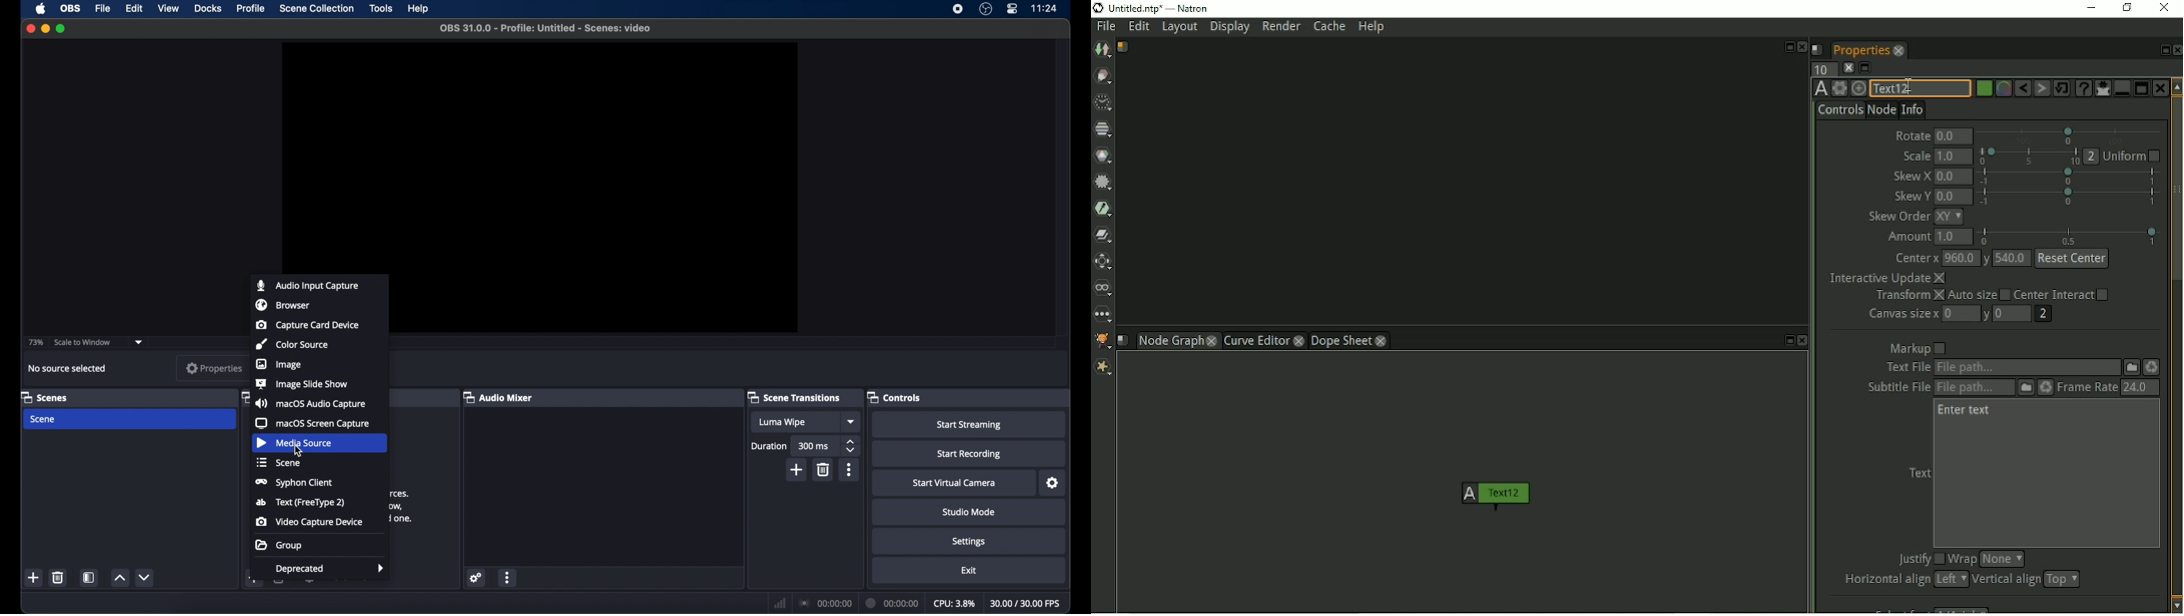 This screenshot has width=2184, height=616. What do you see at coordinates (40, 9) in the screenshot?
I see `apple icon` at bounding box center [40, 9].